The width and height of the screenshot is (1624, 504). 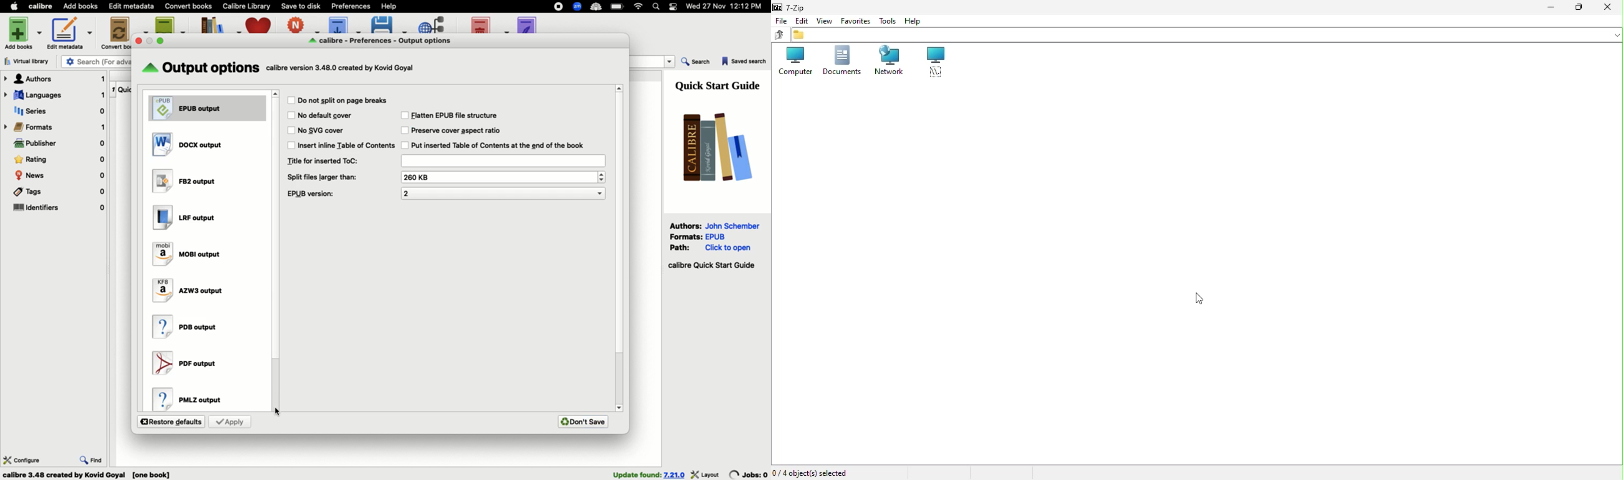 I want to click on FB2, so click(x=184, y=182).